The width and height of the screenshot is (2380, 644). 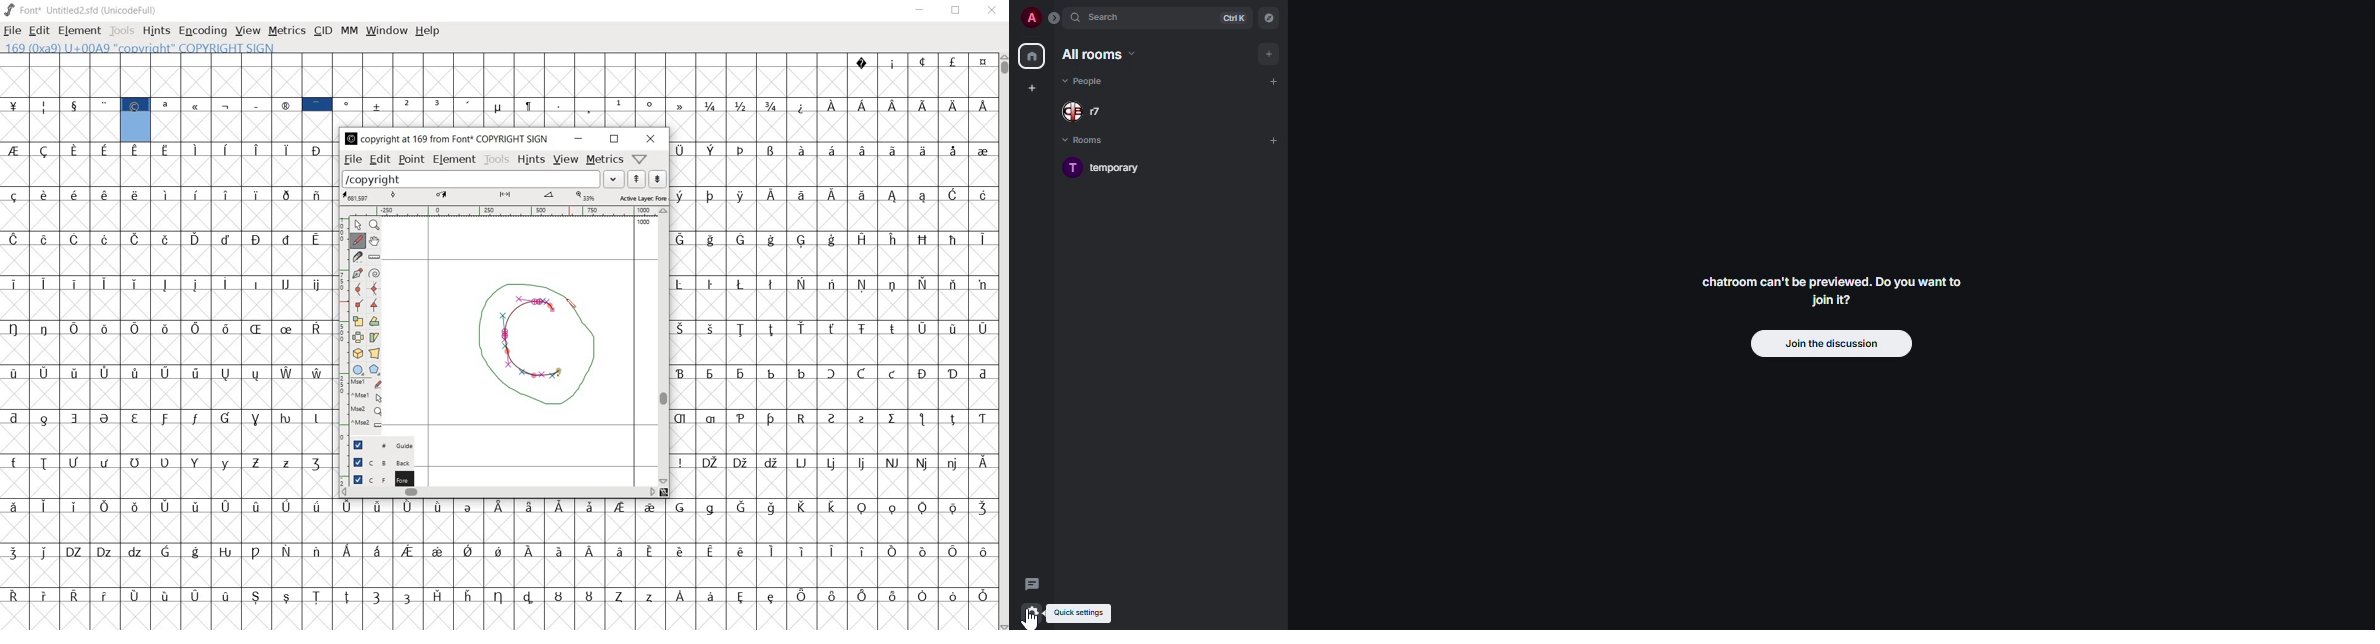 I want to click on cursor, so click(x=1034, y=621).